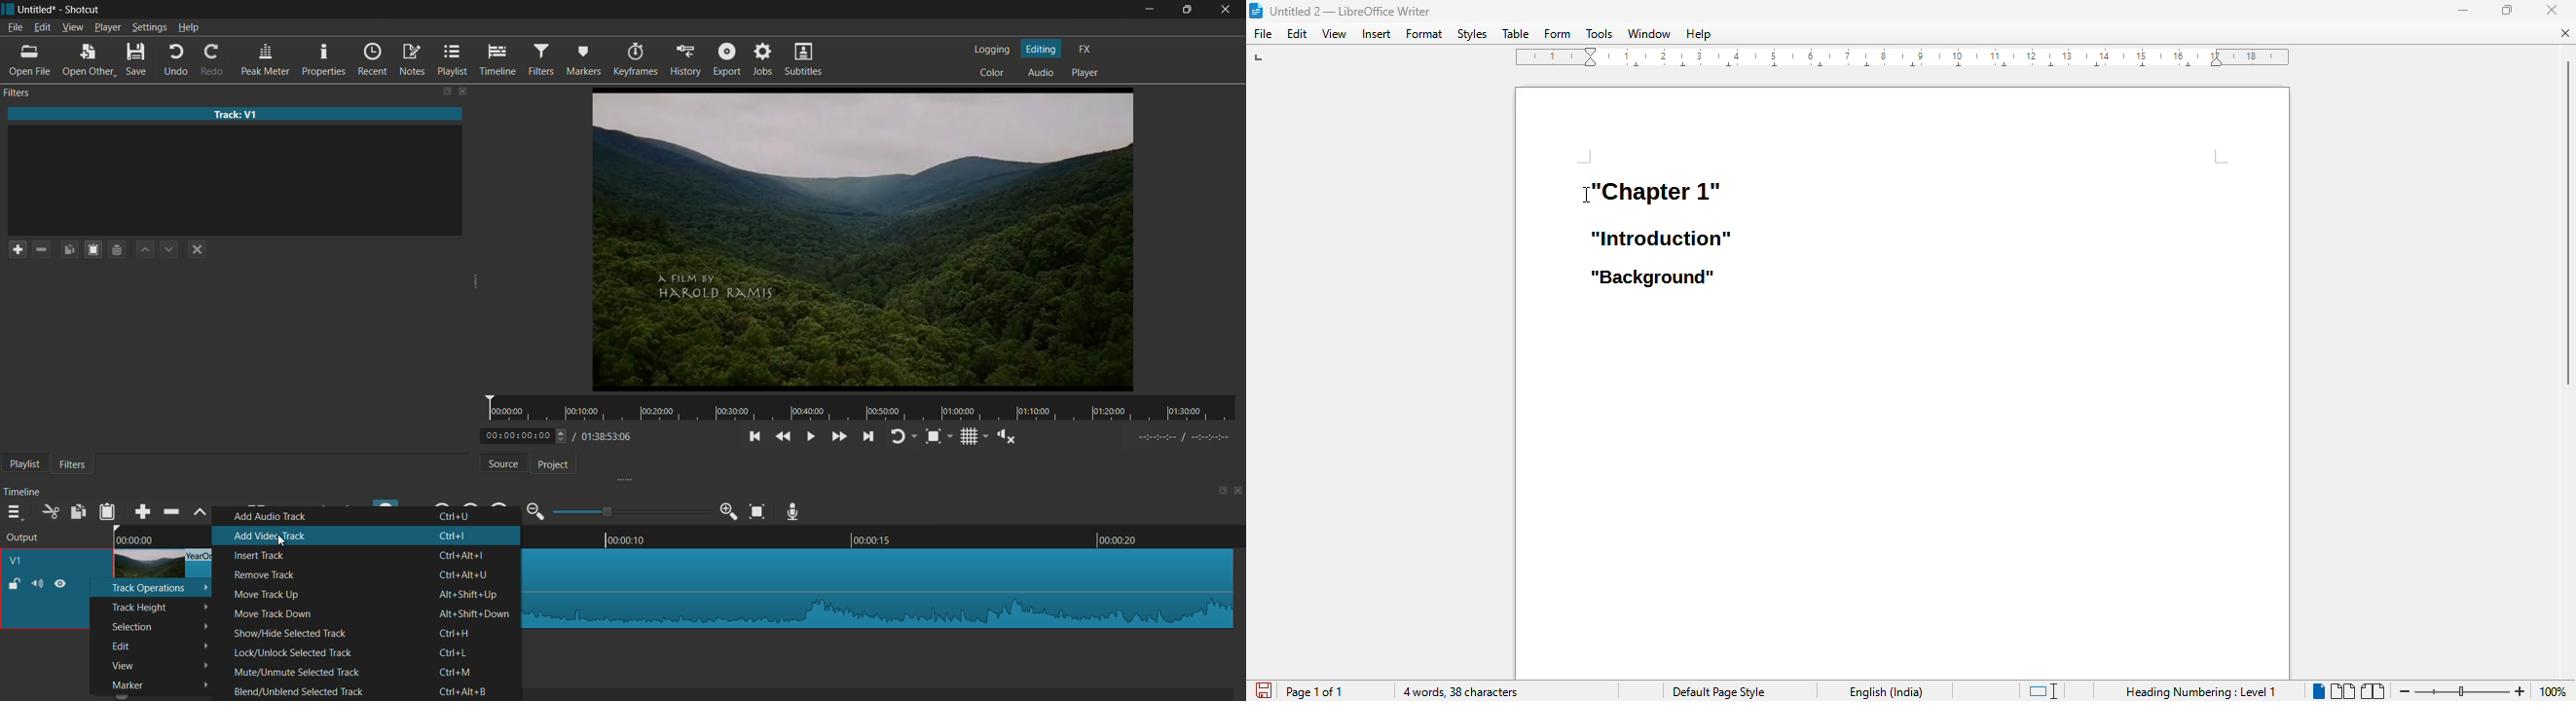 This screenshot has width=2576, height=728. Describe the element at coordinates (153, 589) in the screenshot. I see `track operation` at that location.